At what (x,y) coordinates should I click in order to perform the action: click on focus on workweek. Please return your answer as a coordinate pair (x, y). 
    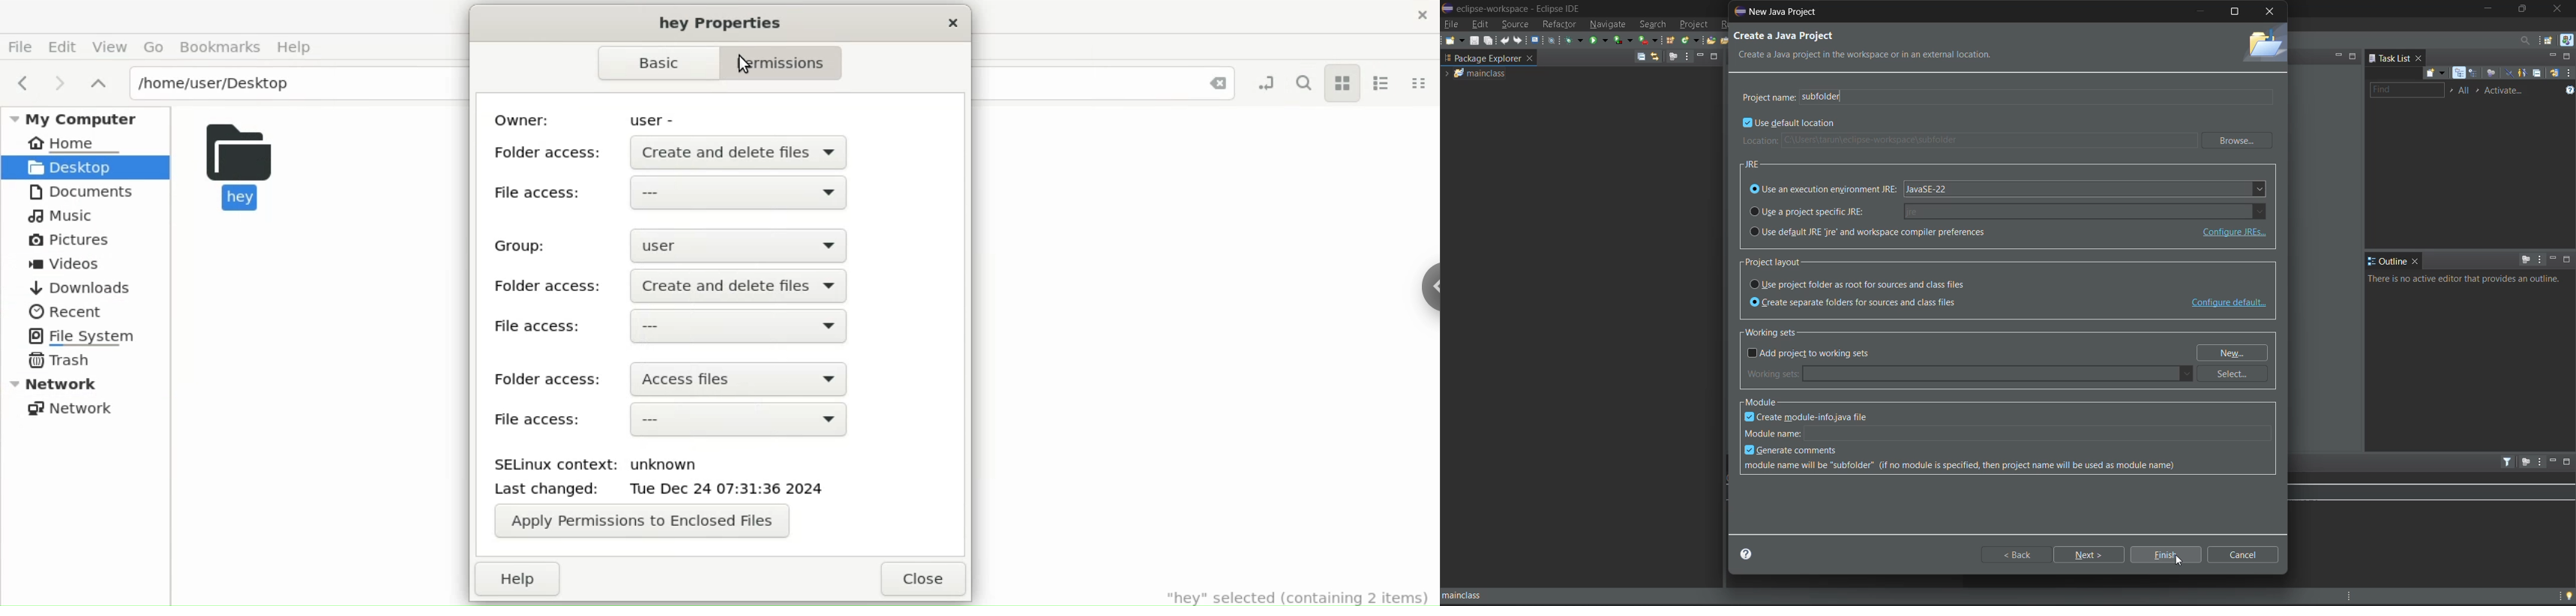
    Looking at the image, I should click on (2490, 72).